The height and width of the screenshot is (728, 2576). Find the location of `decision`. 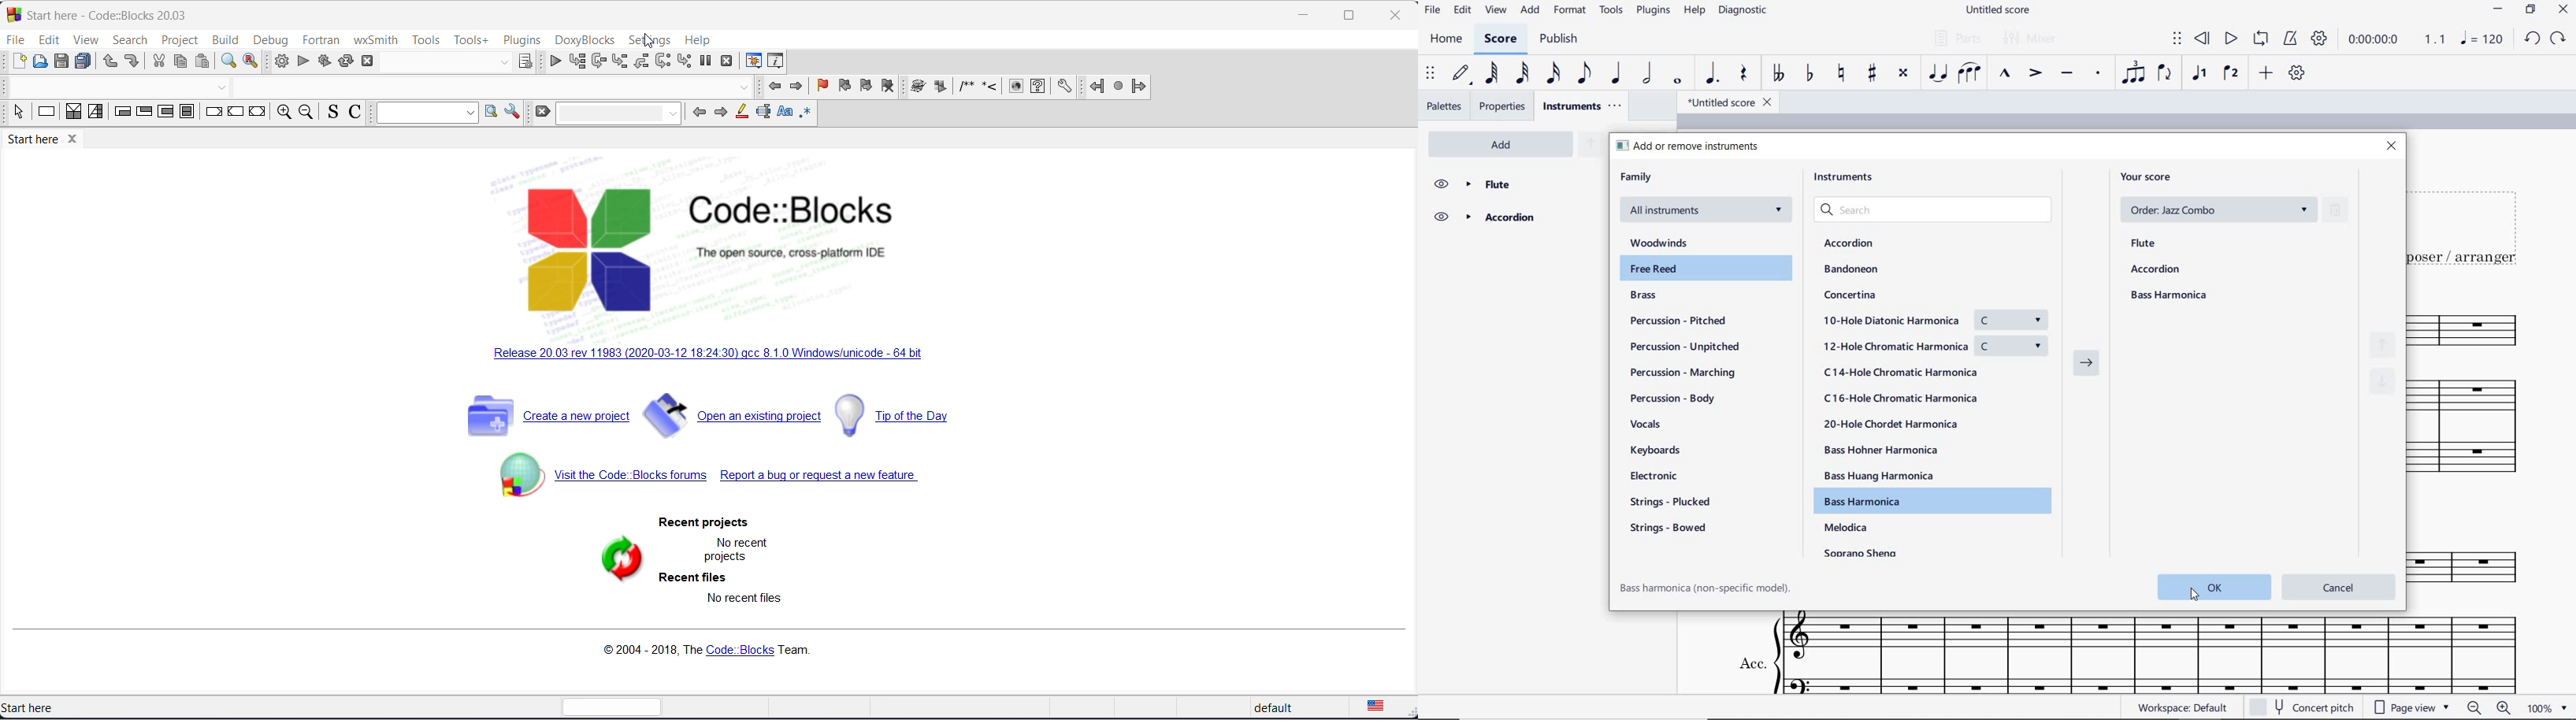

decision is located at coordinates (73, 112).